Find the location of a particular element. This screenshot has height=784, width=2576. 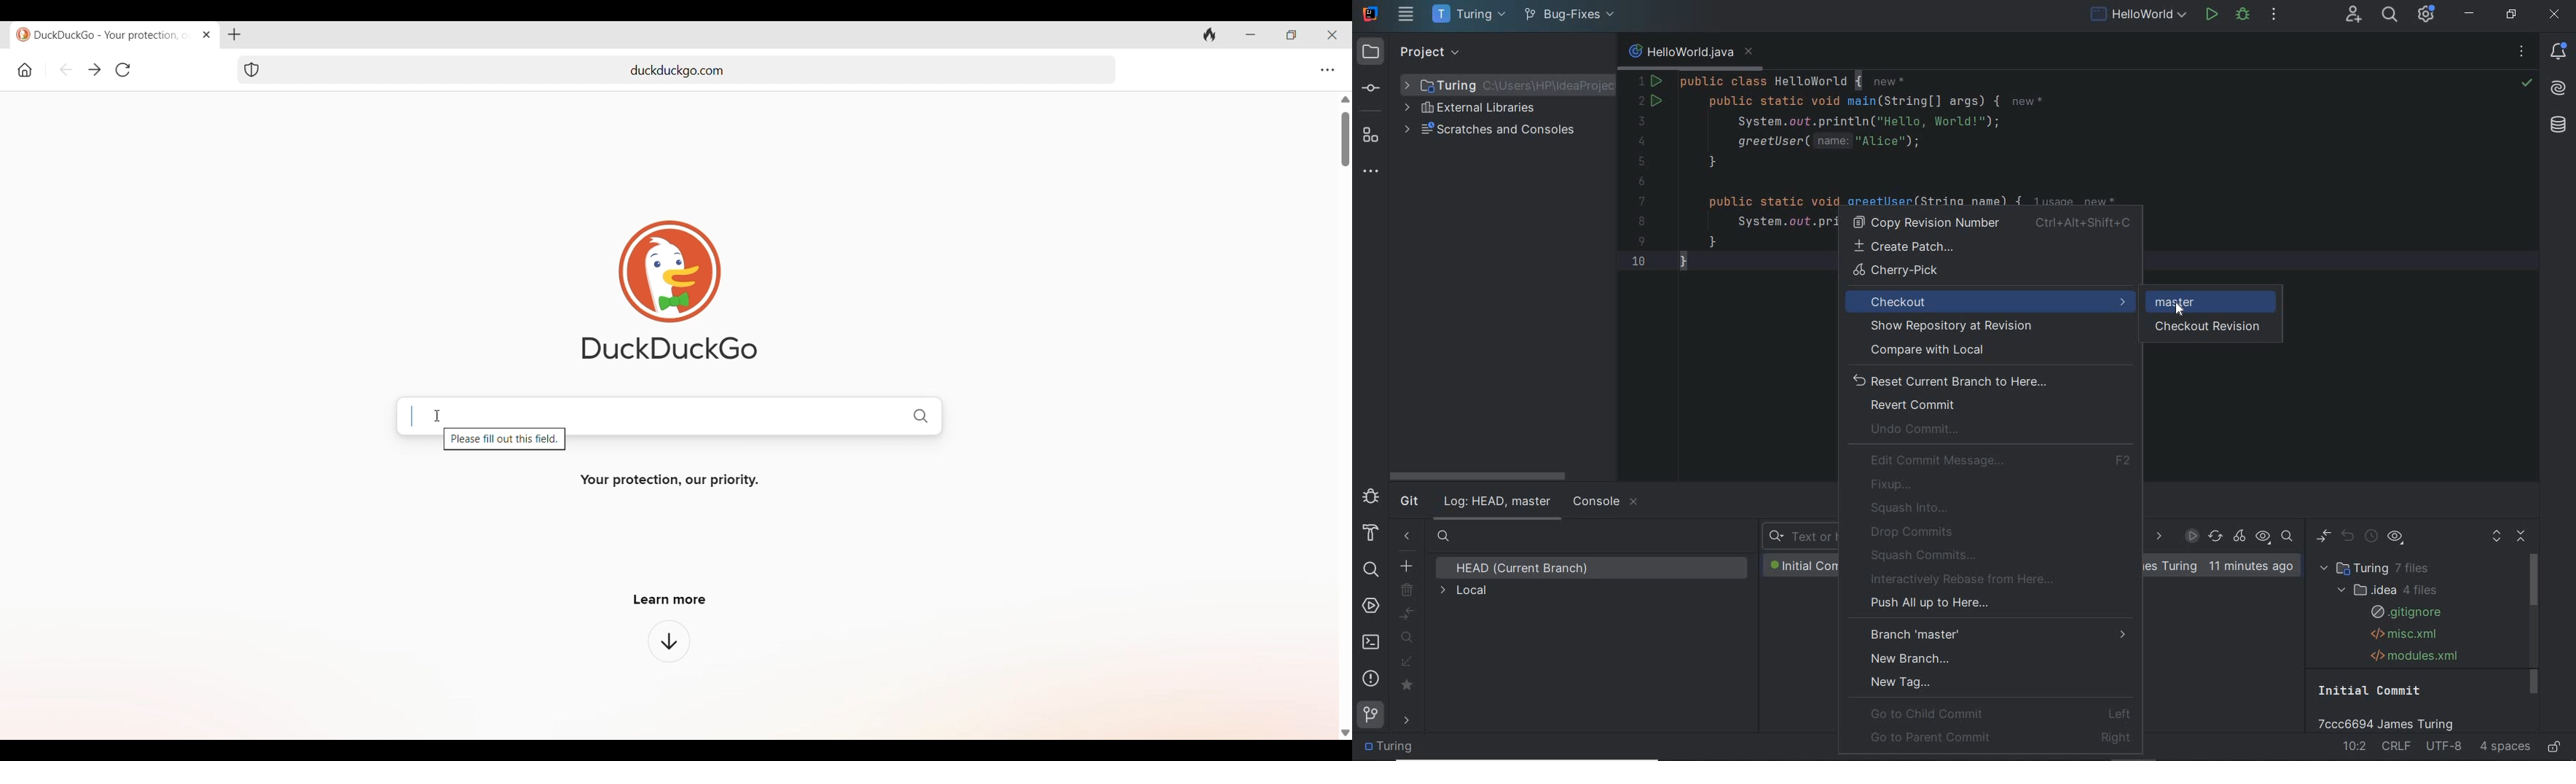

squash into is located at coordinates (1912, 507).